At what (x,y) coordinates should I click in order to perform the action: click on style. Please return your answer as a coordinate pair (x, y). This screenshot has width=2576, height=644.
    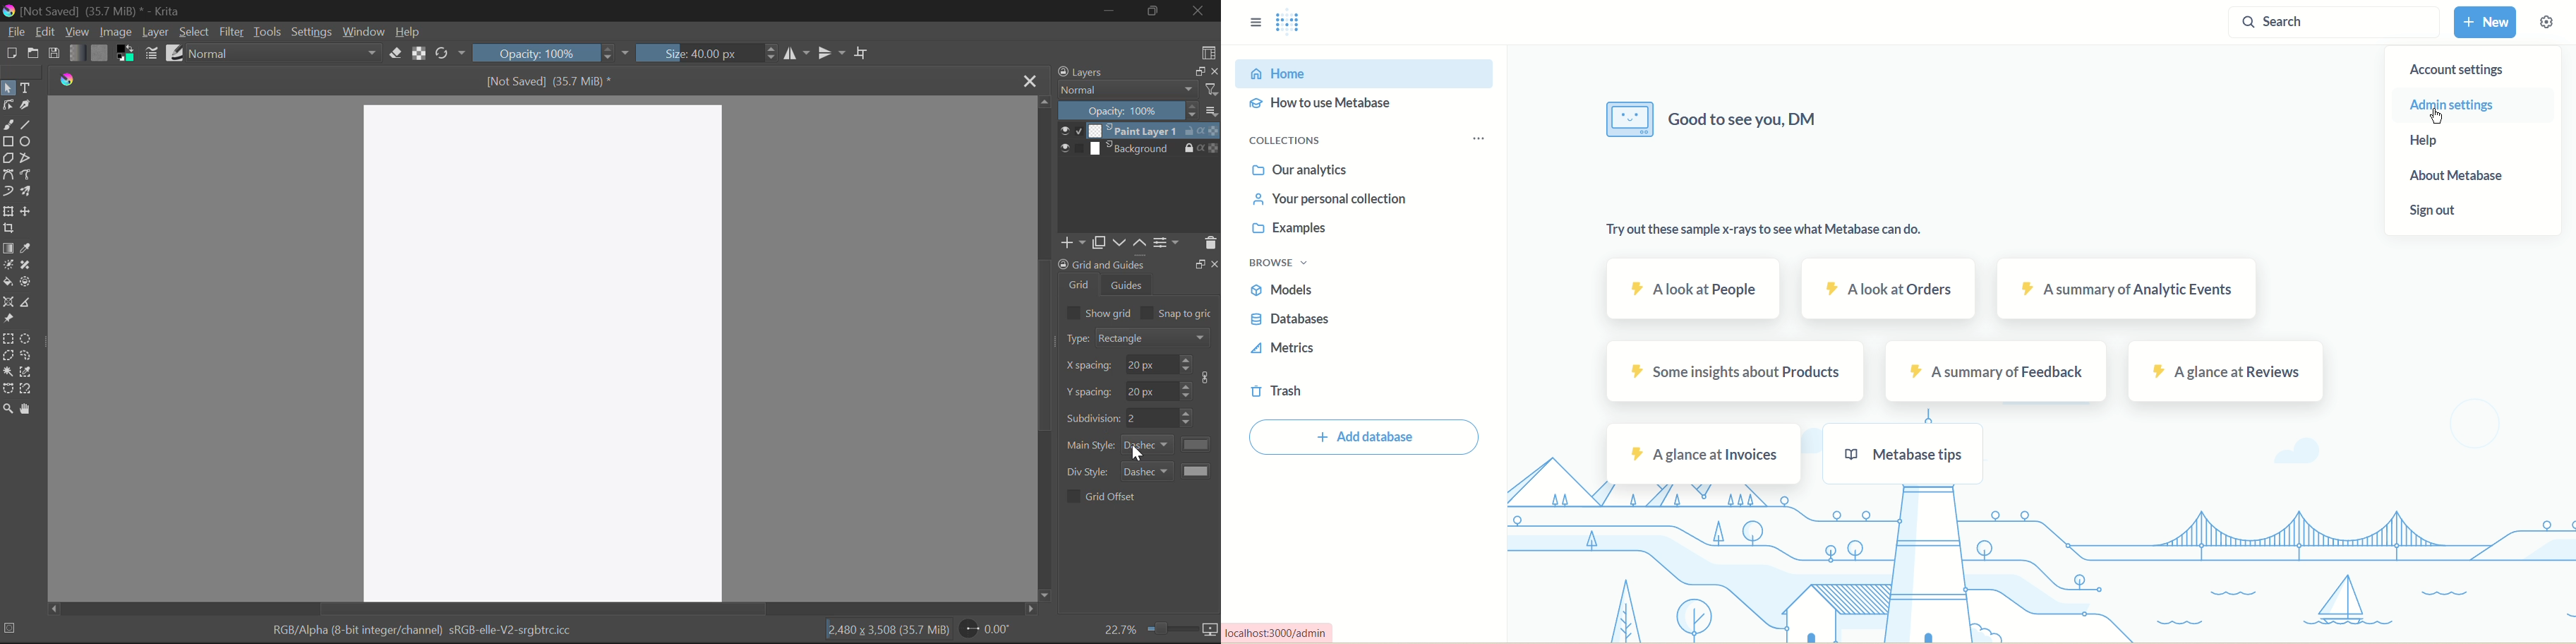
    Looking at the image, I should click on (1147, 470).